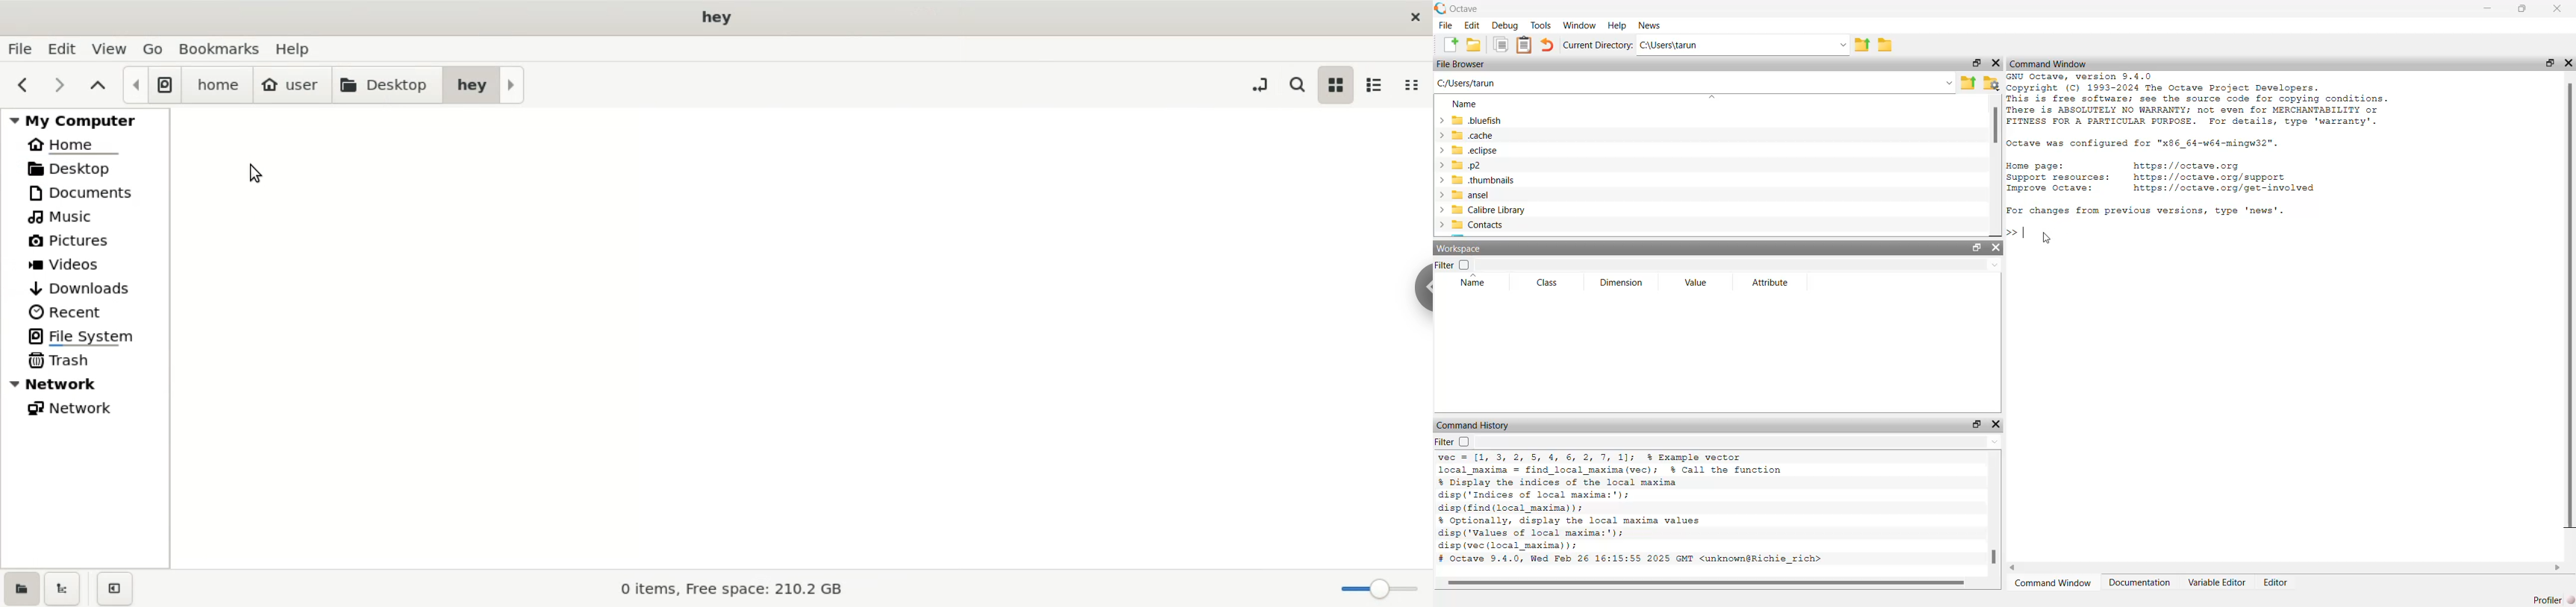  Describe the element at coordinates (86, 312) in the screenshot. I see `recent` at that location.